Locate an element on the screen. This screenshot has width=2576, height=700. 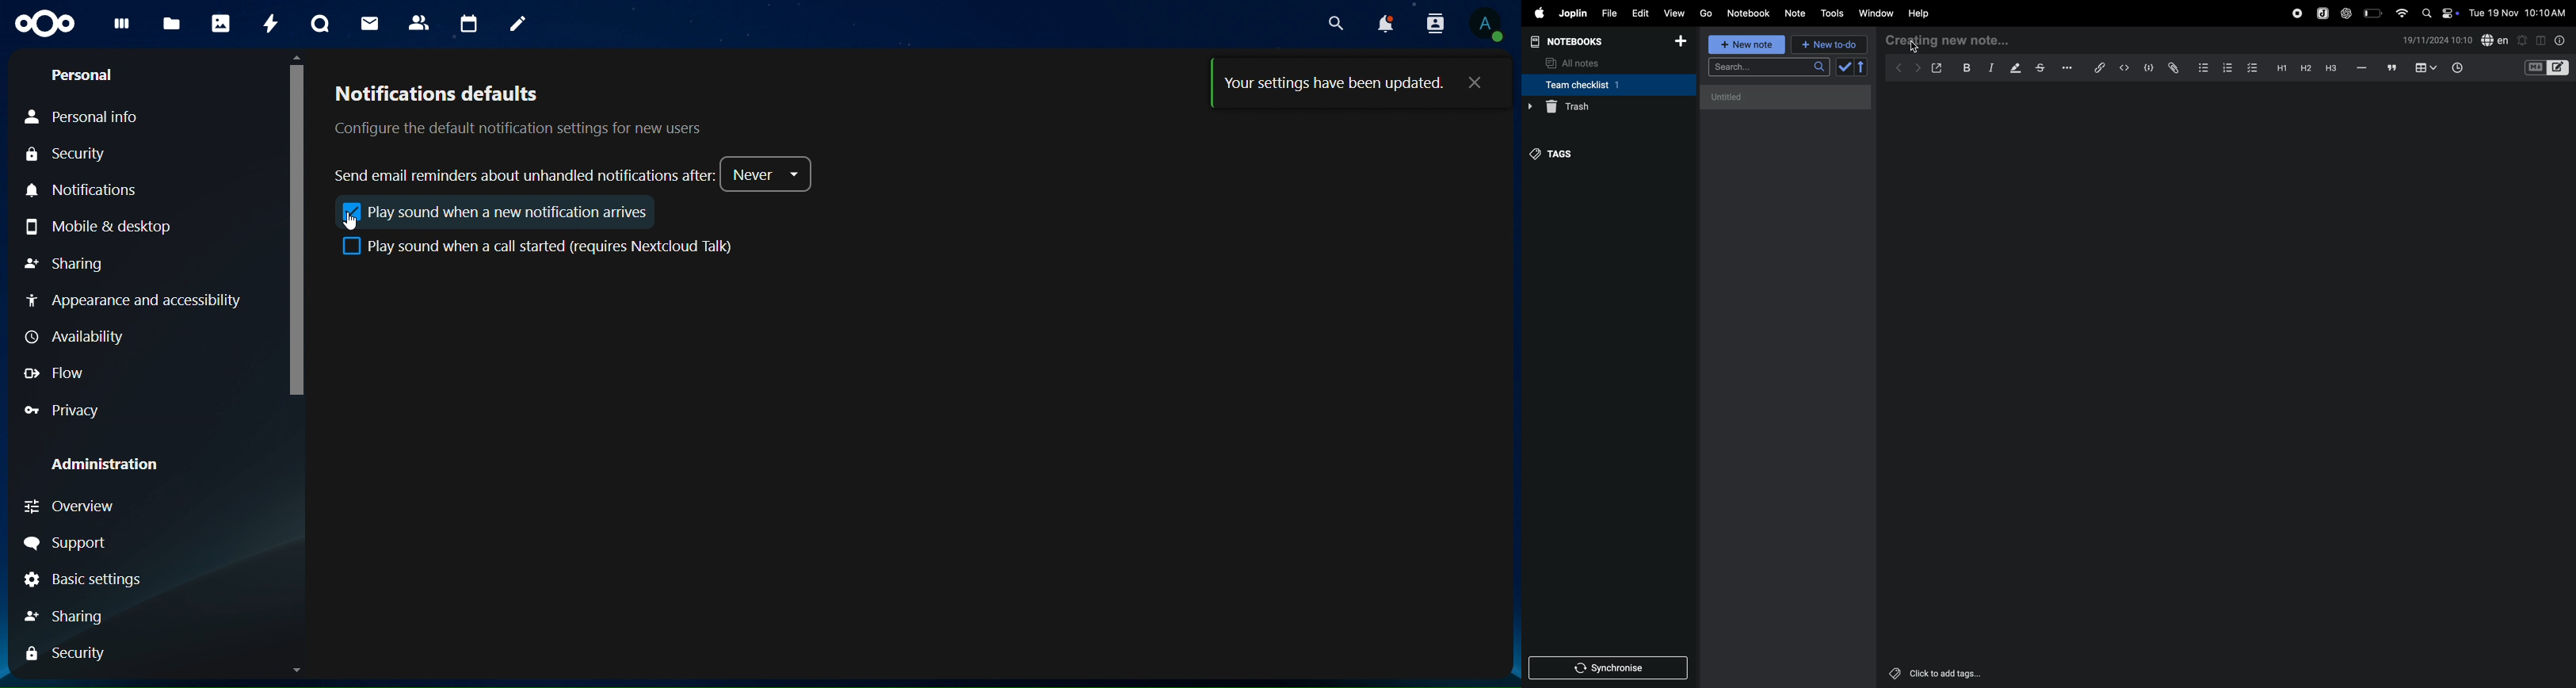
Appearance and accessibility is located at coordinates (144, 302).